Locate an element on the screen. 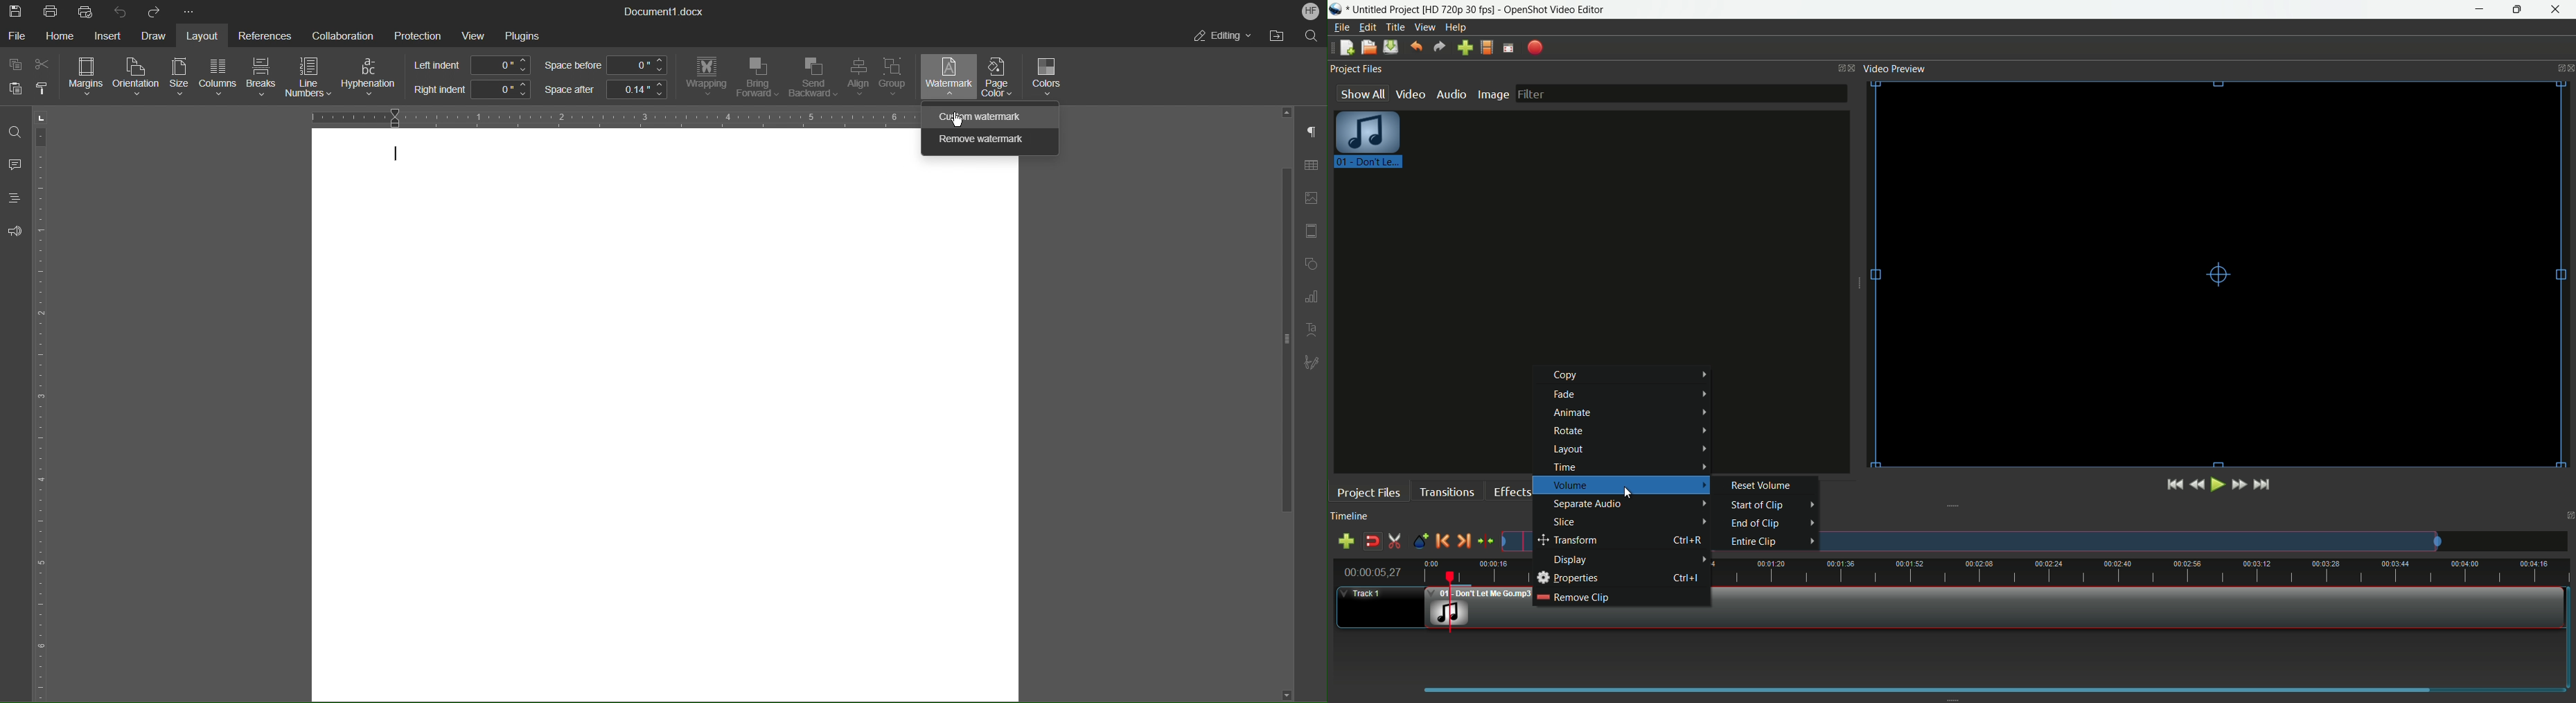 This screenshot has height=728, width=2576. Hyphenation is located at coordinates (371, 78).